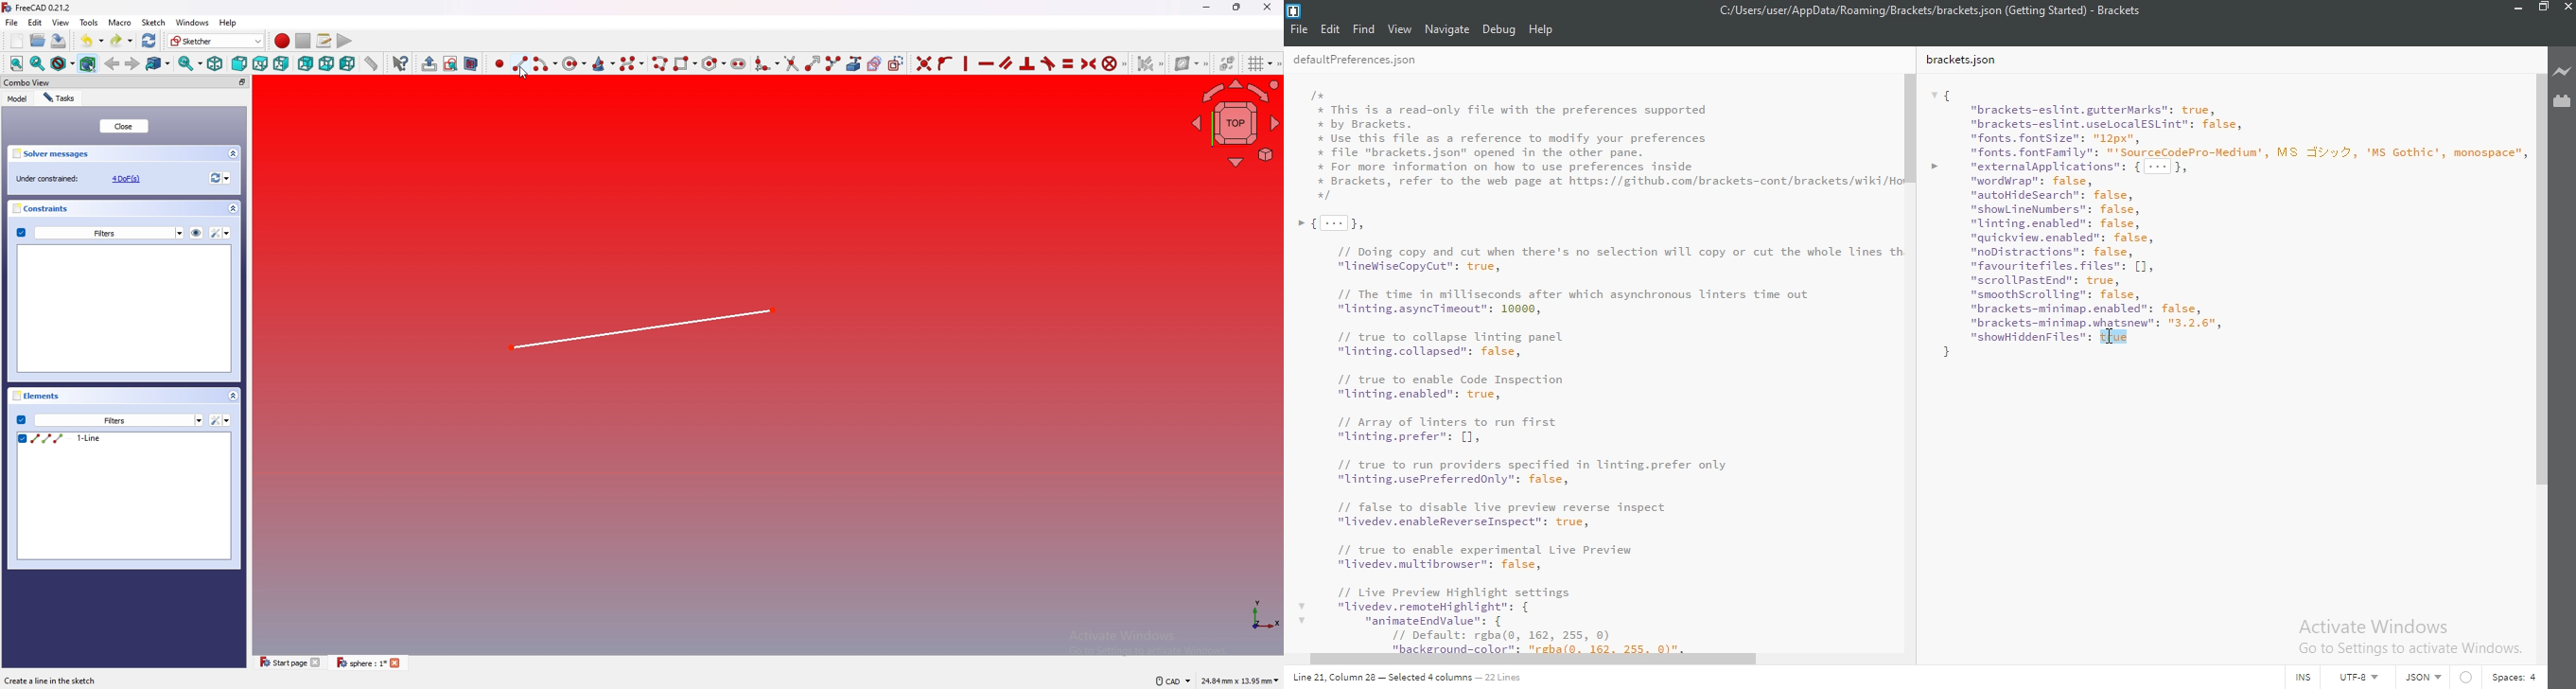 The image size is (2576, 700). I want to click on navigate, so click(1446, 29).